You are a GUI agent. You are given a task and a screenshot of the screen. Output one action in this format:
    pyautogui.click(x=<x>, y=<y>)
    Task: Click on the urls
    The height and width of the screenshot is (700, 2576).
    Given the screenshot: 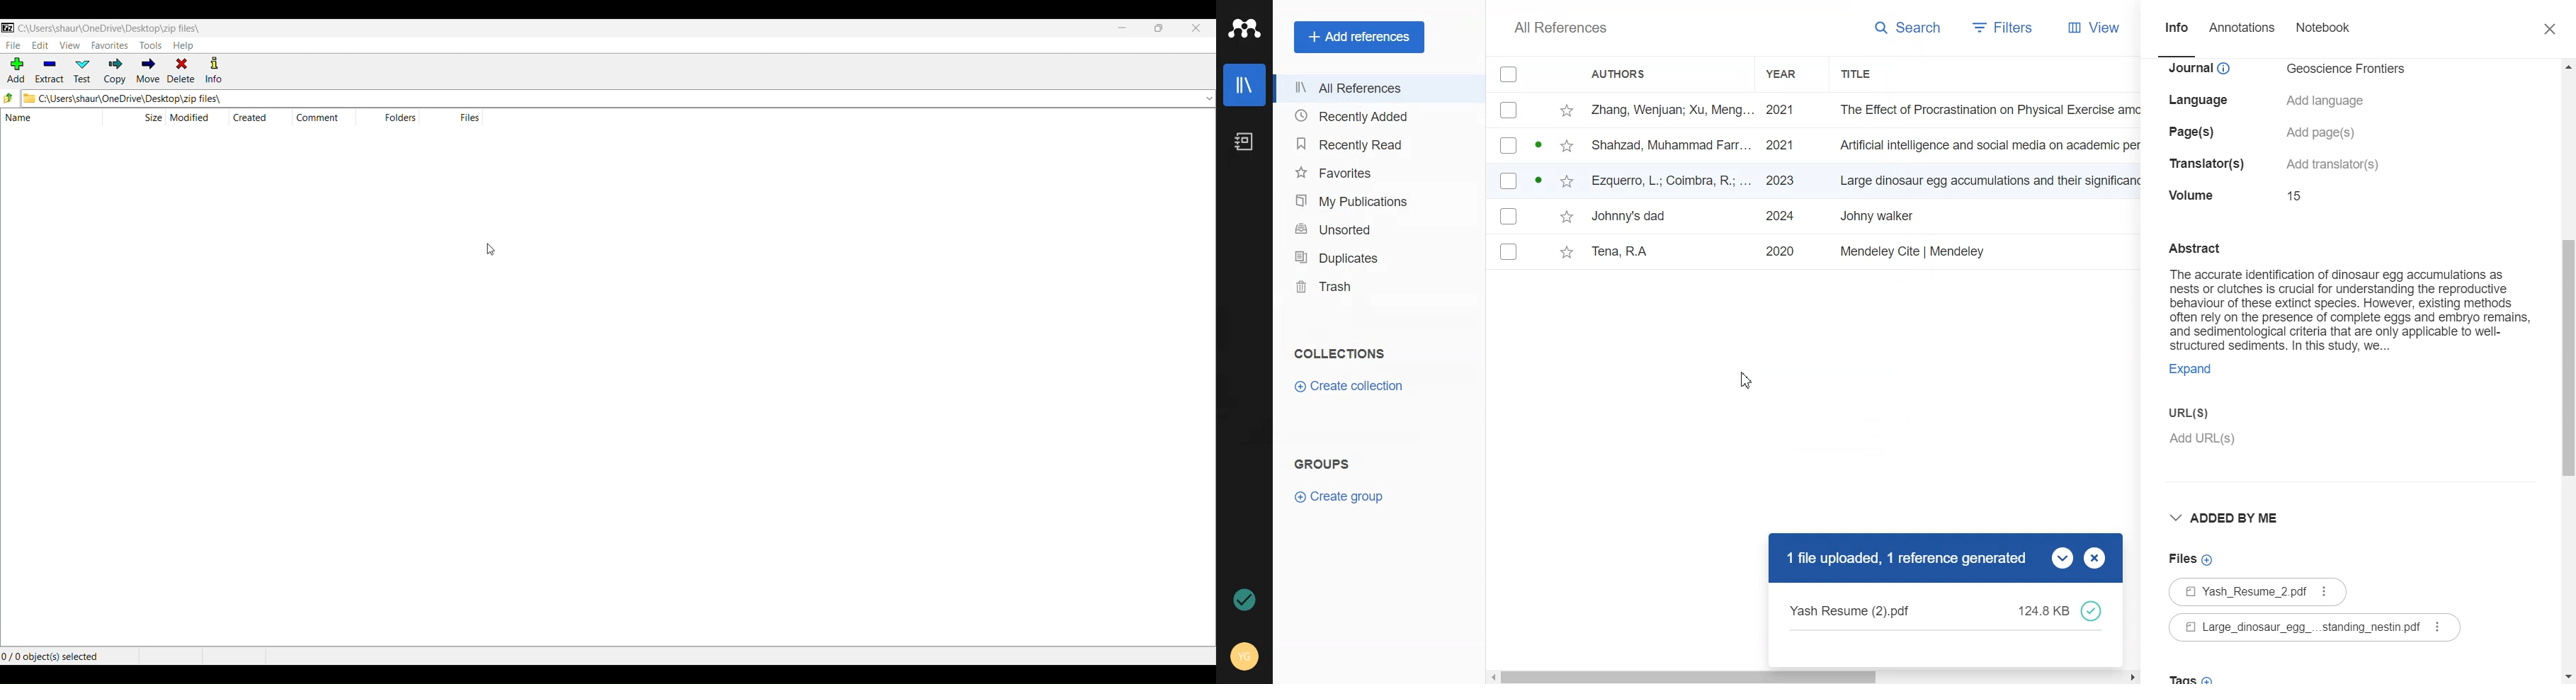 What is the action you would take?
    pyautogui.click(x=2186, y=411)
    